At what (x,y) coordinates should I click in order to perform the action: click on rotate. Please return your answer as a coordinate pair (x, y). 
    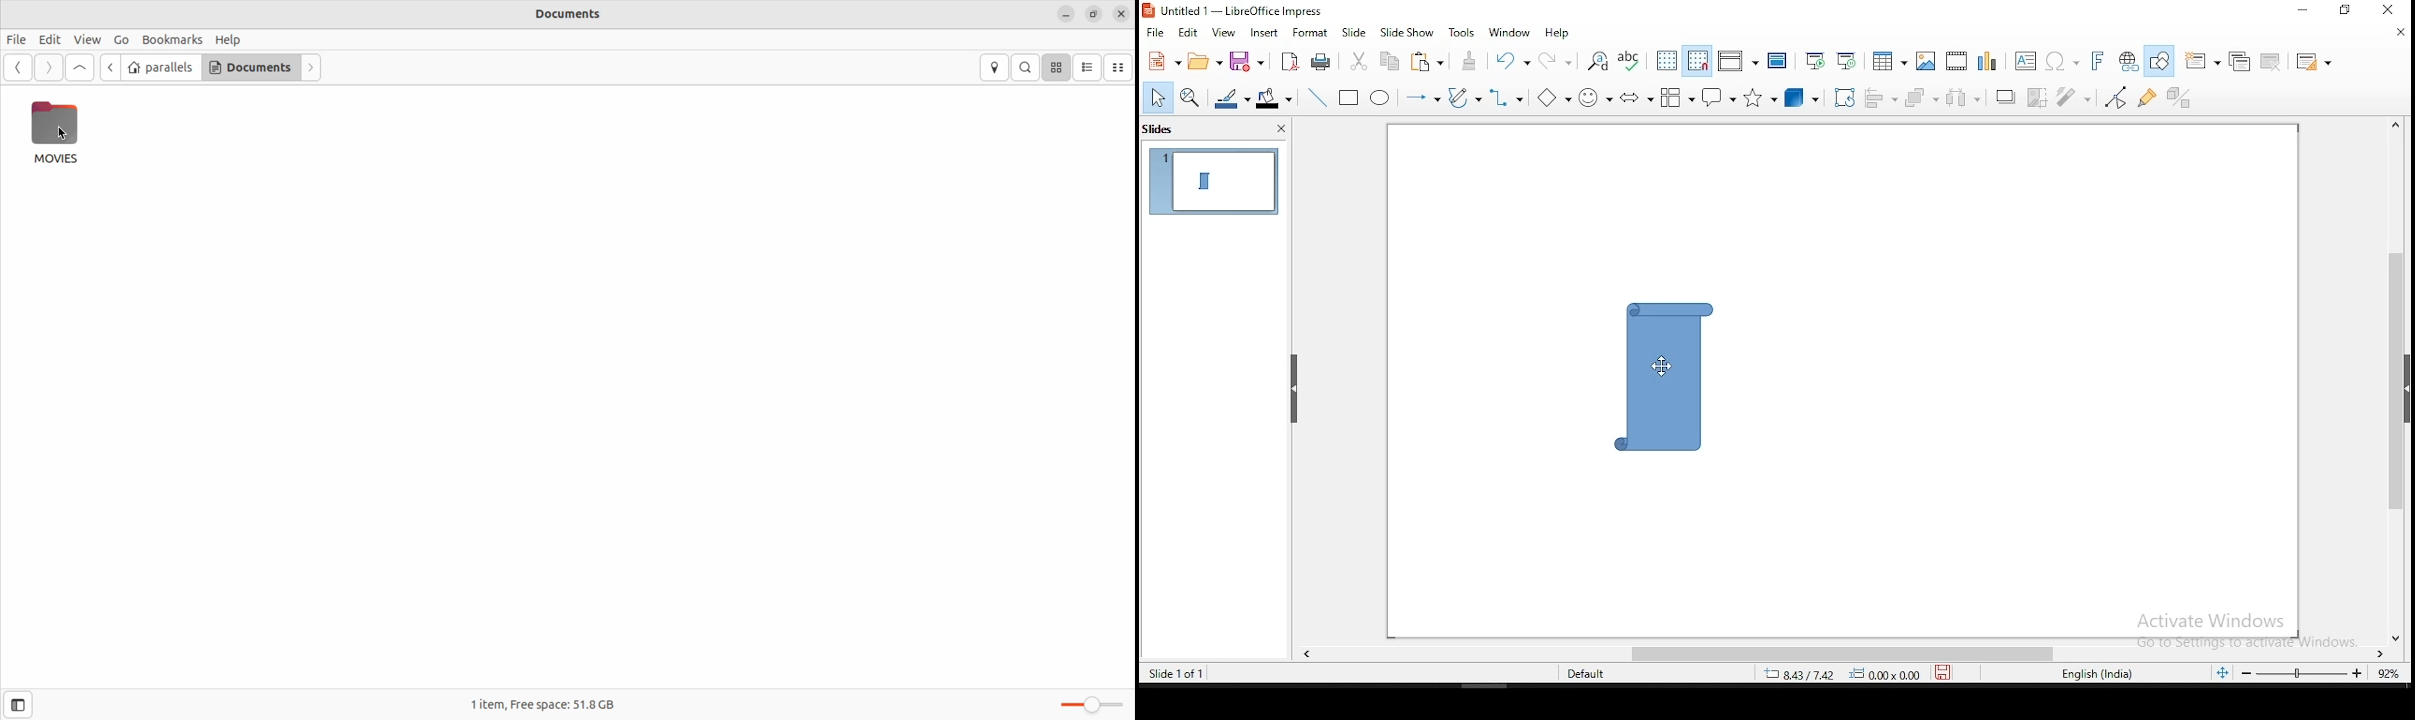
    Looking at the image, I should click on (1844, 96).